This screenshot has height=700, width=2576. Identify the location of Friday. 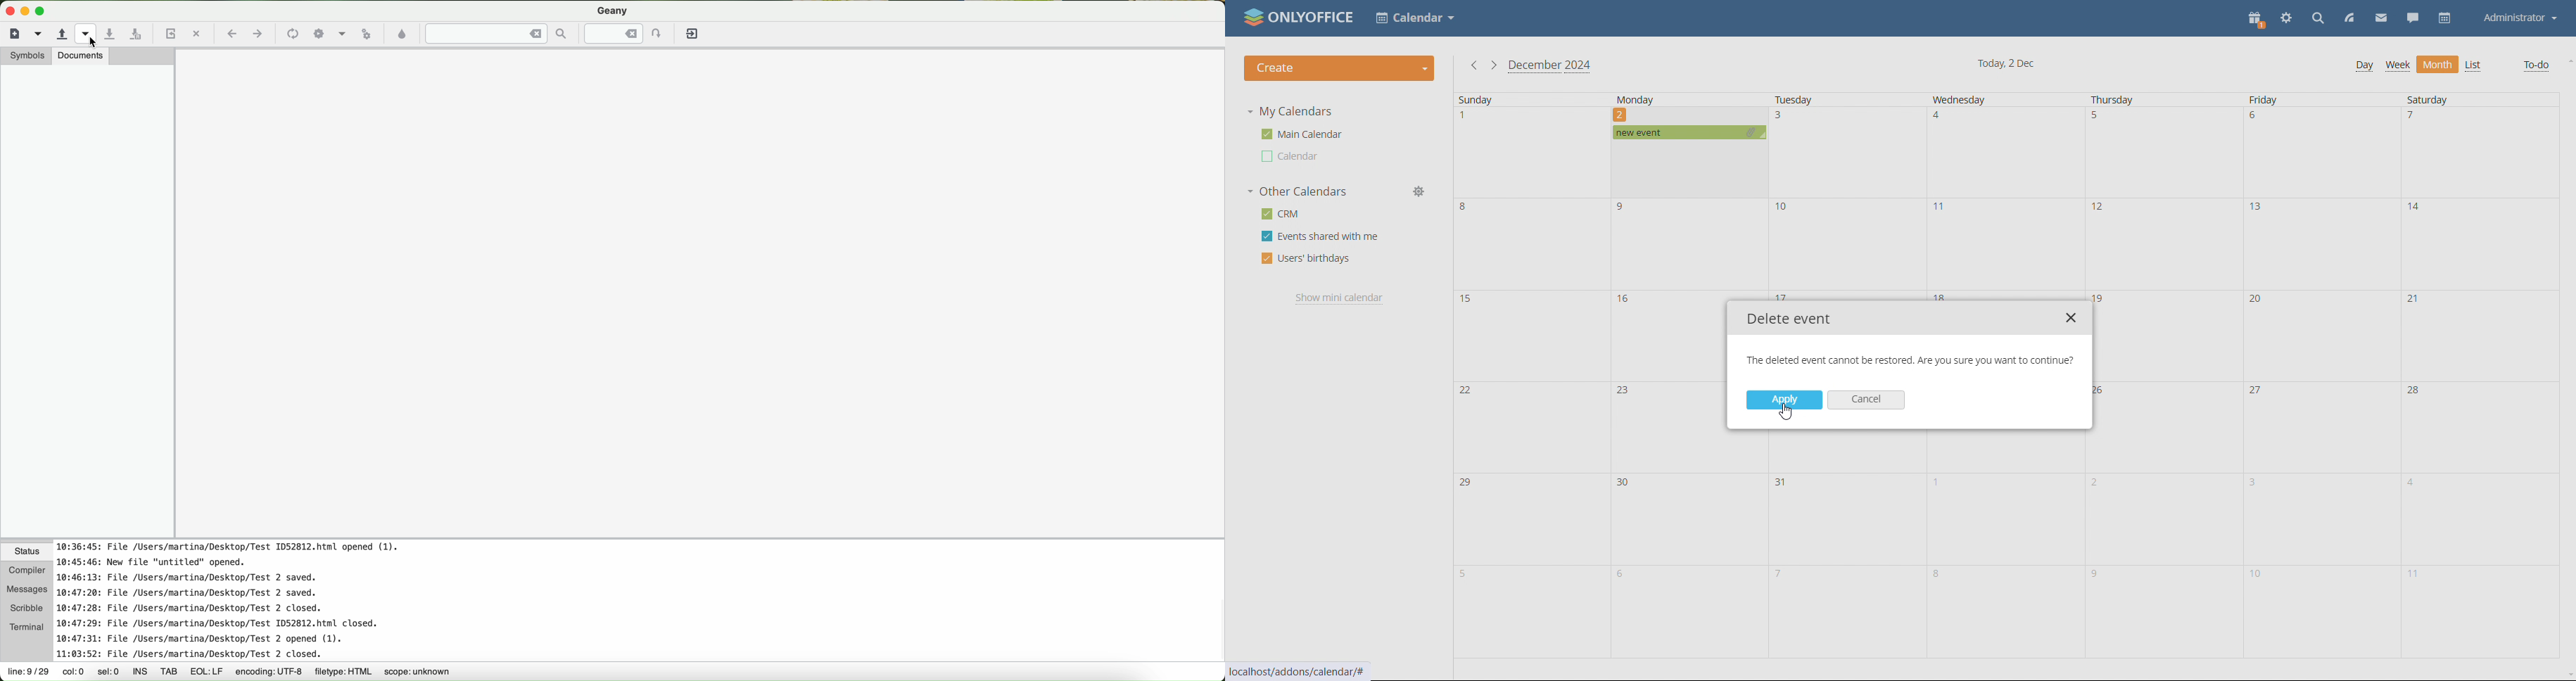
(2264, 100).